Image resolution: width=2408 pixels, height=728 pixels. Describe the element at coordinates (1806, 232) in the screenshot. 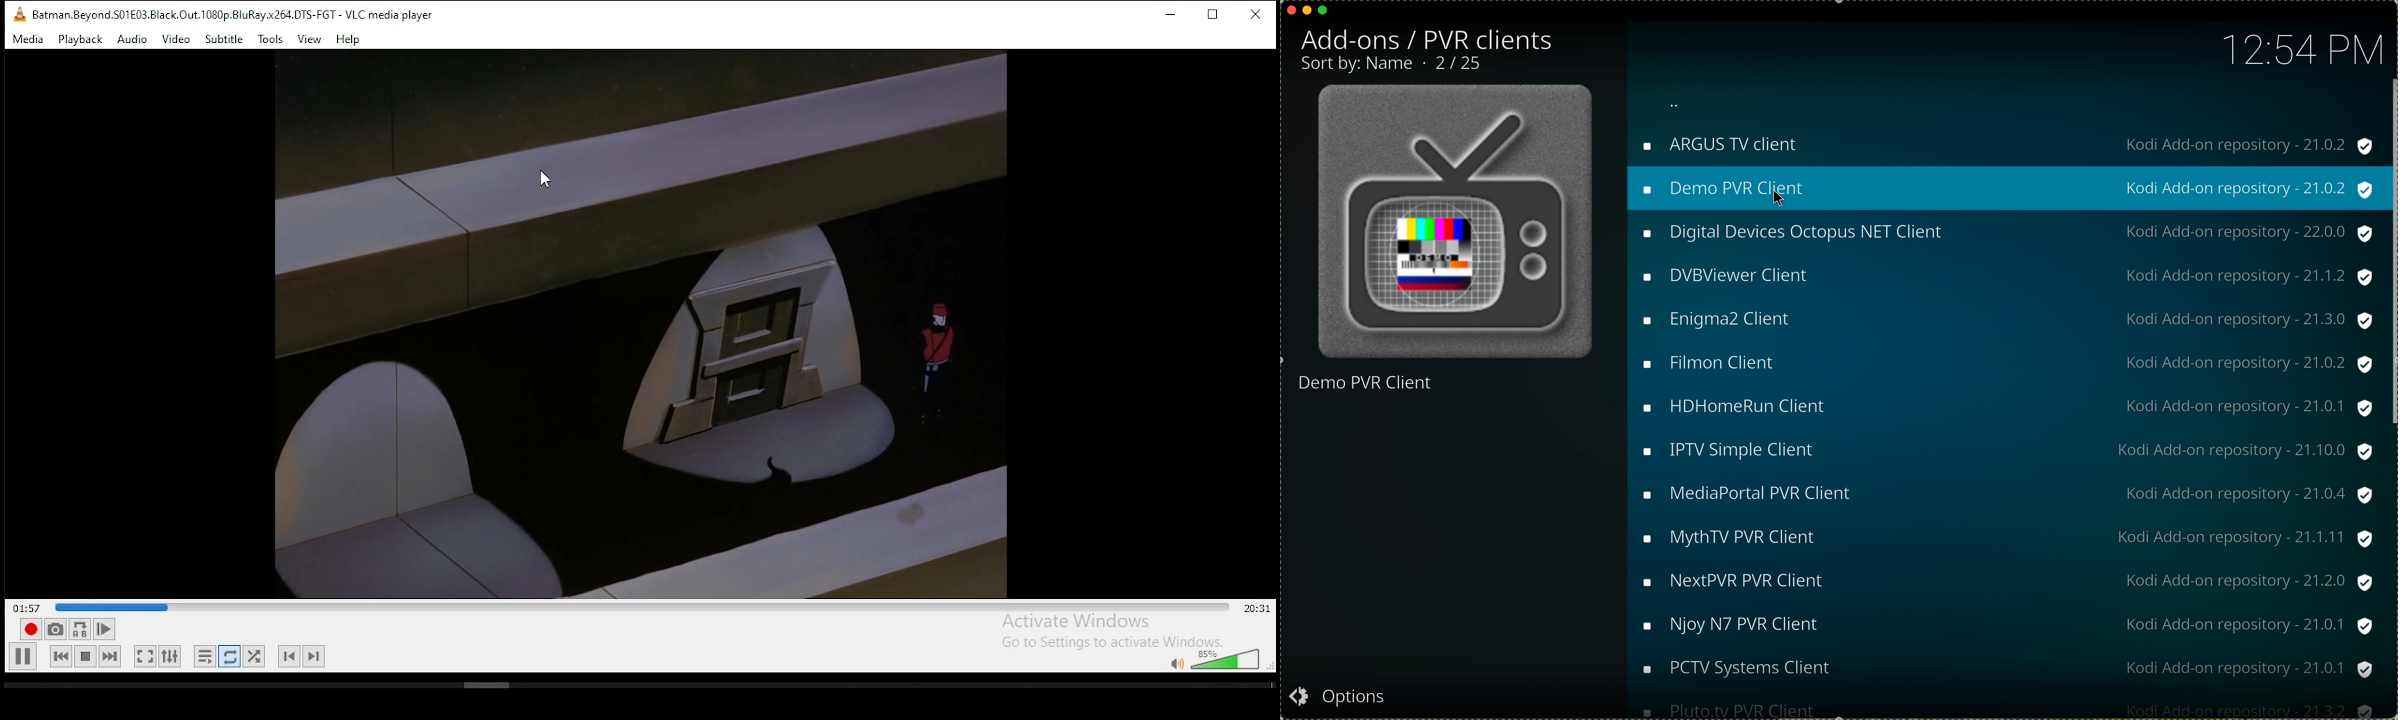

I see `digital devices octopus NET client` at that location.